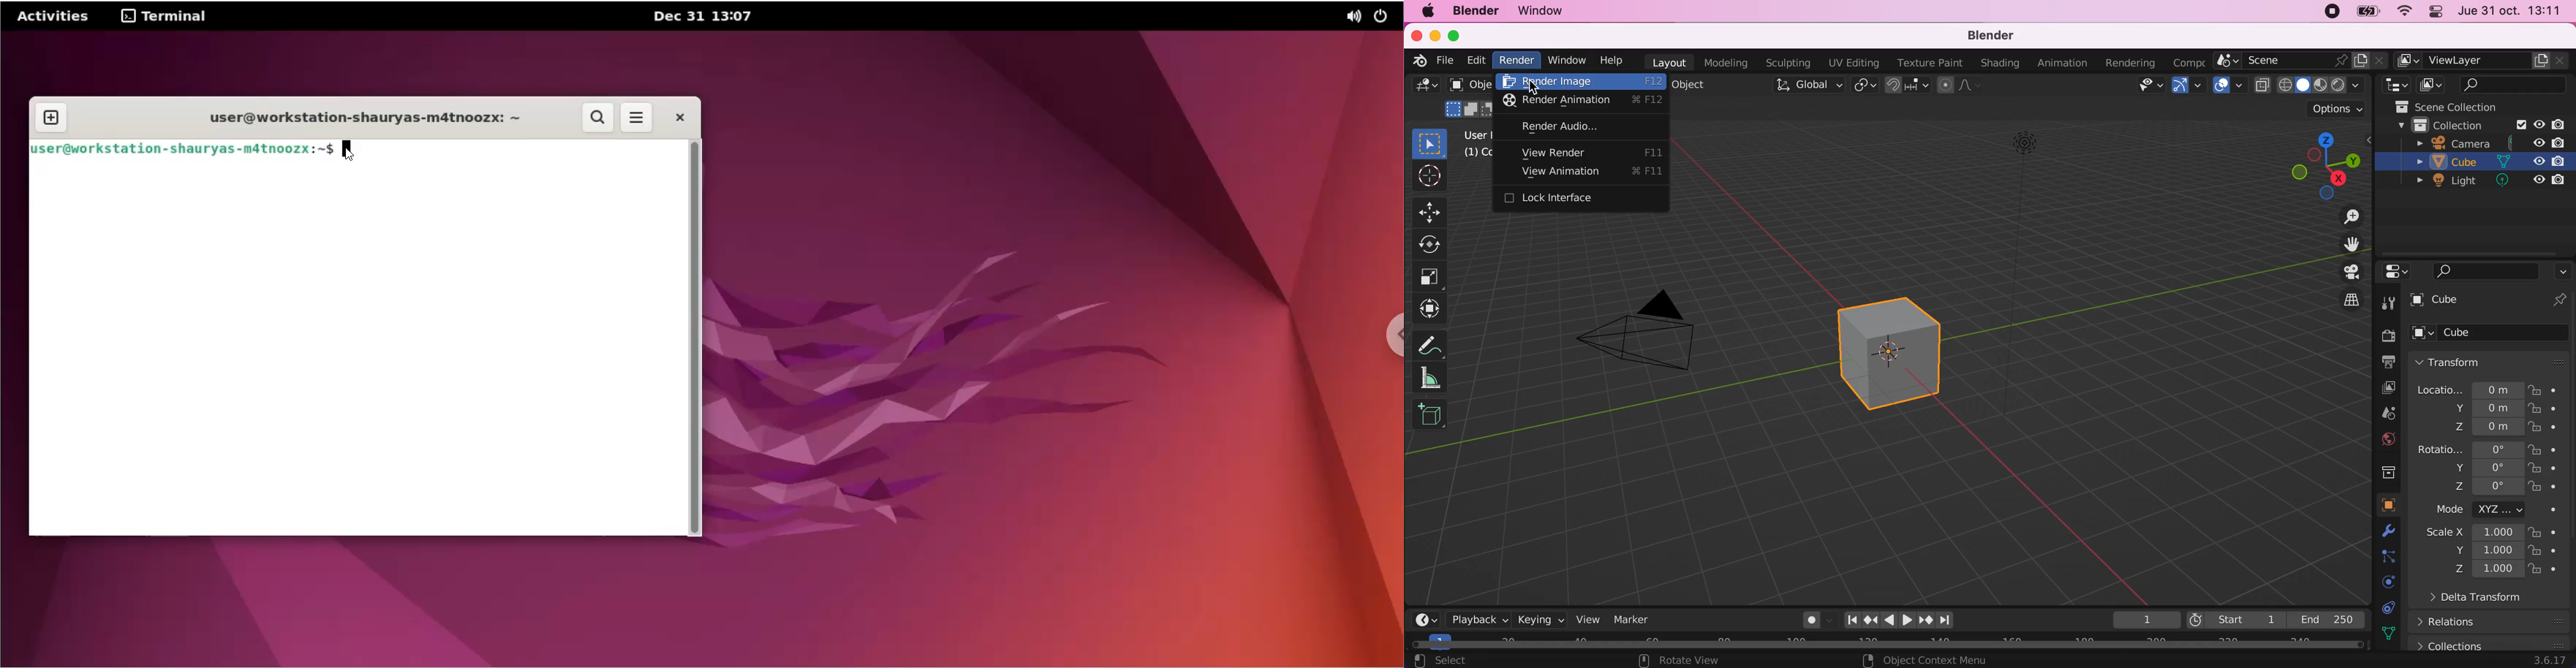  Describe the element at coordinates (2393, 633) in the screenshot. I see `texture` at that location.